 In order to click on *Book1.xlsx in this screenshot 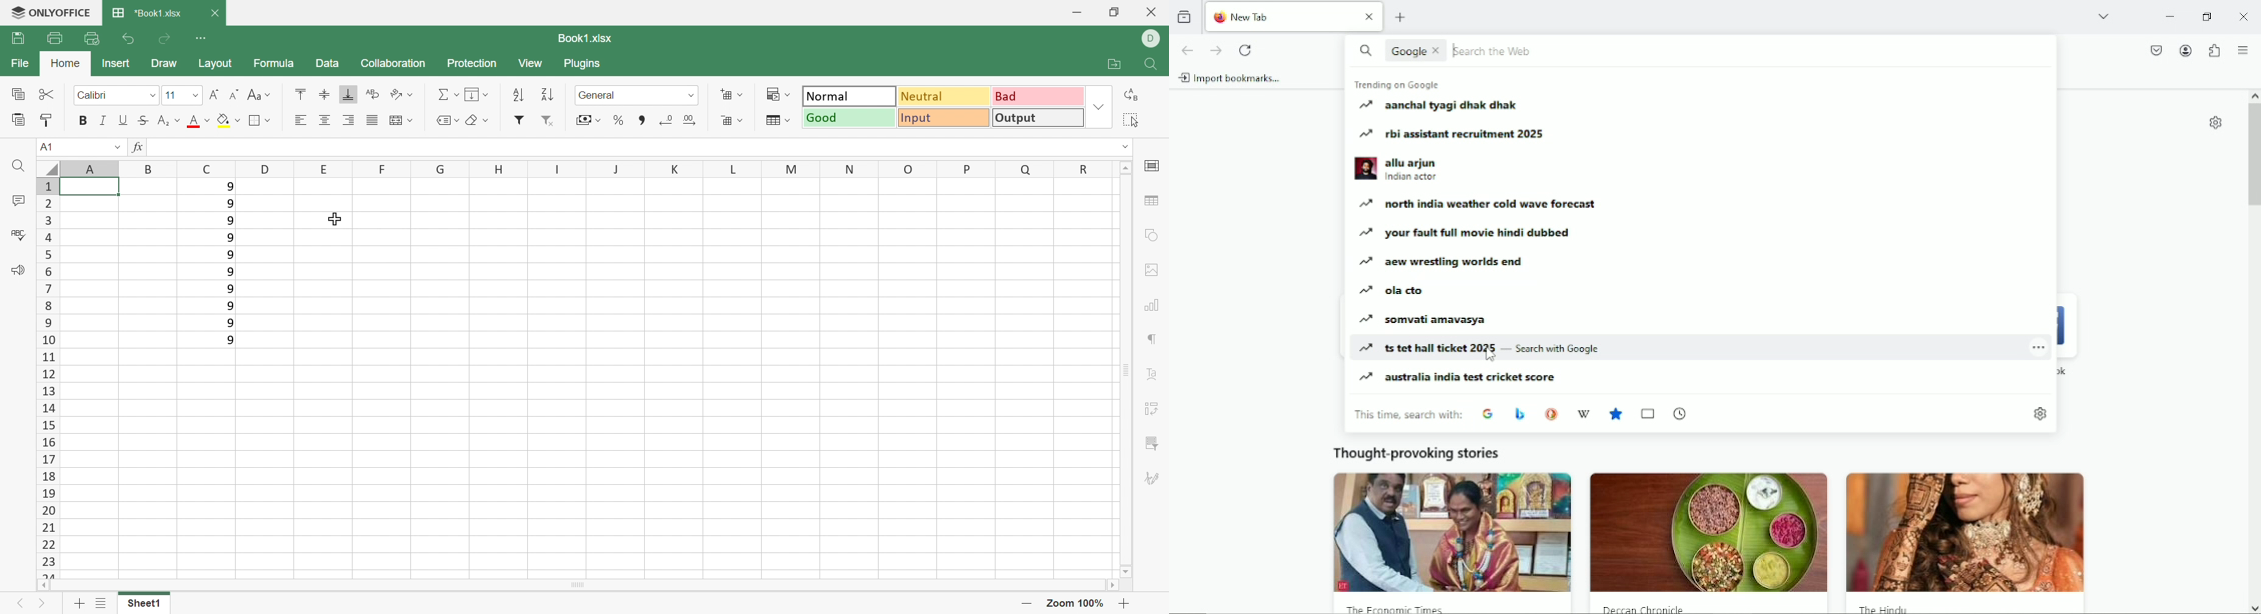, I will do `click(144, 13)`.